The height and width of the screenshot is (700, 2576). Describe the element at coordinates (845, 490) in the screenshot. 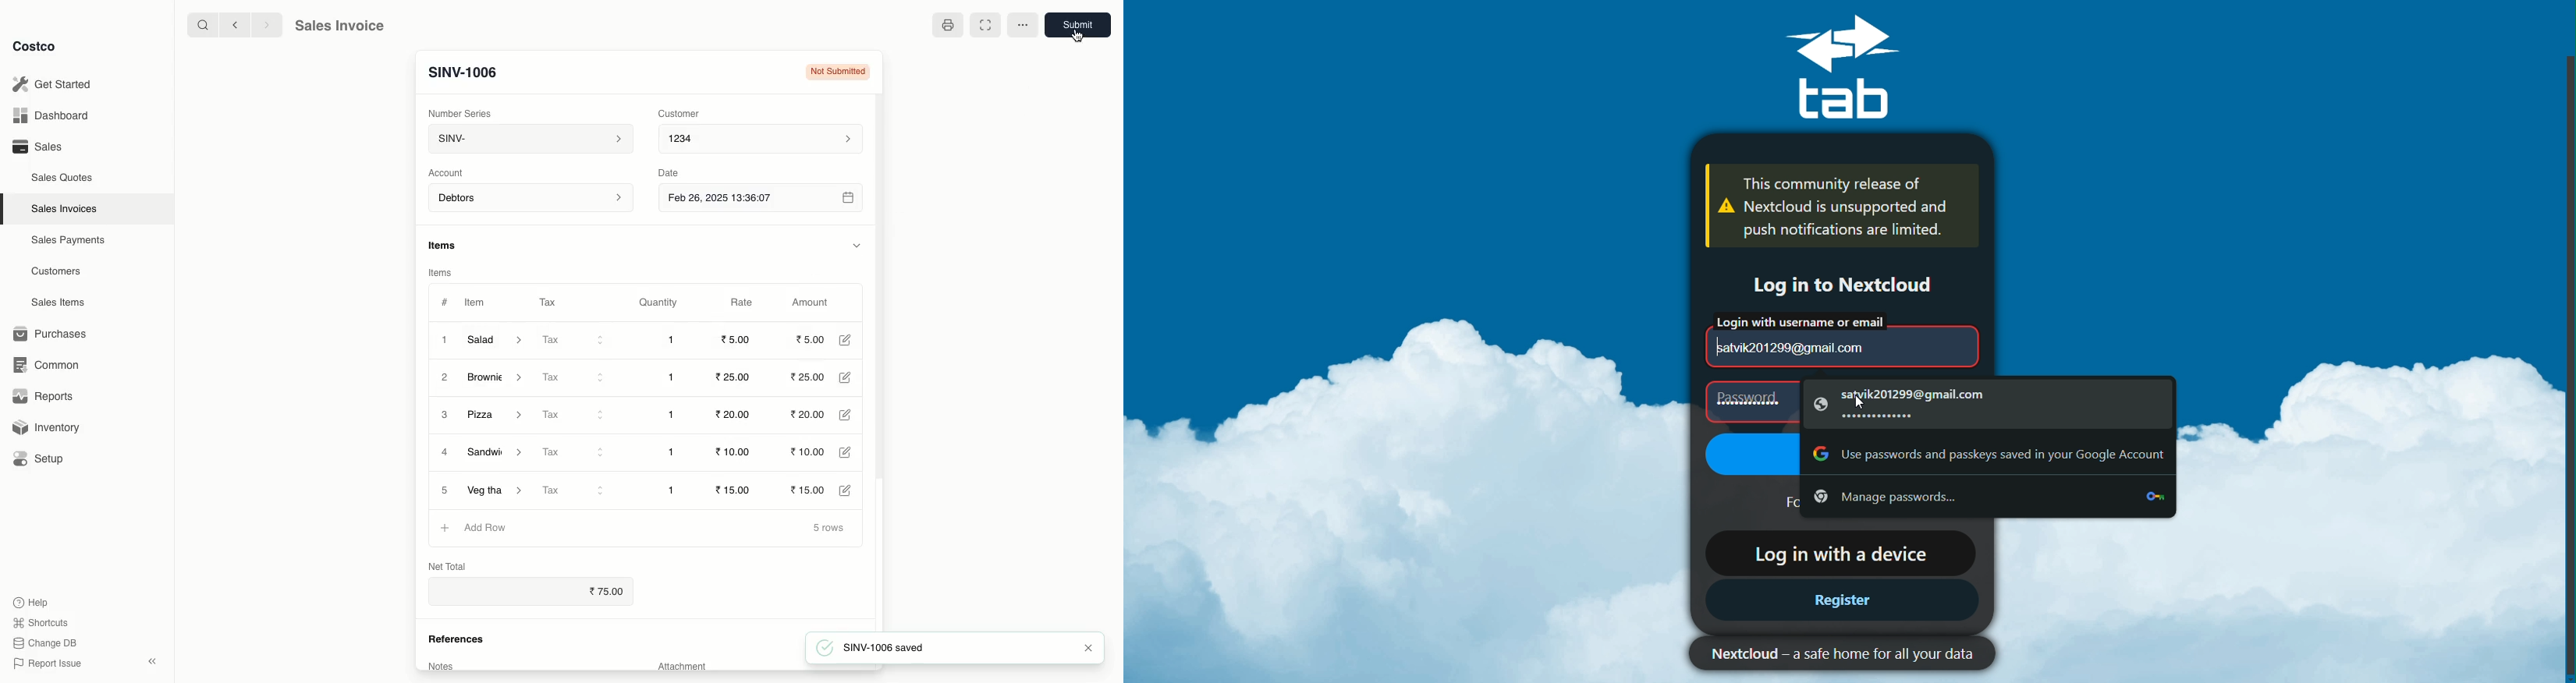

I see `Edit` at that location.